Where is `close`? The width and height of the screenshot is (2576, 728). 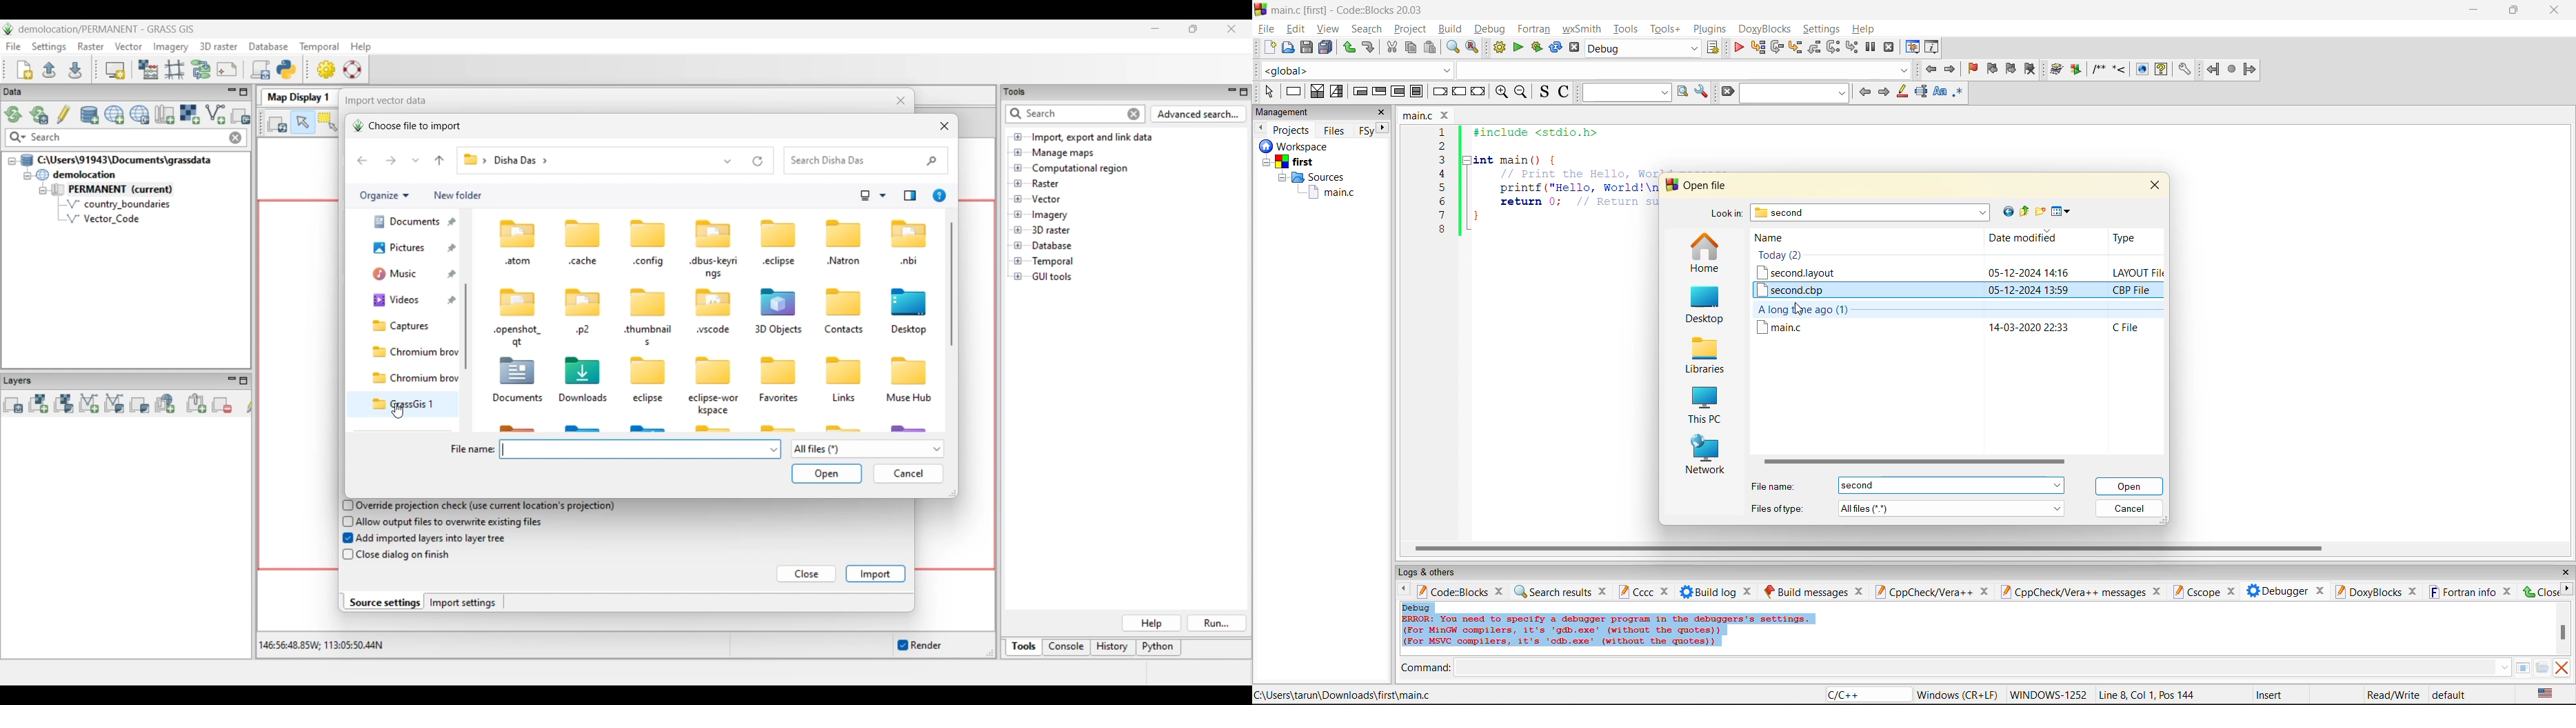
close is located at coordinates (1860, 591).